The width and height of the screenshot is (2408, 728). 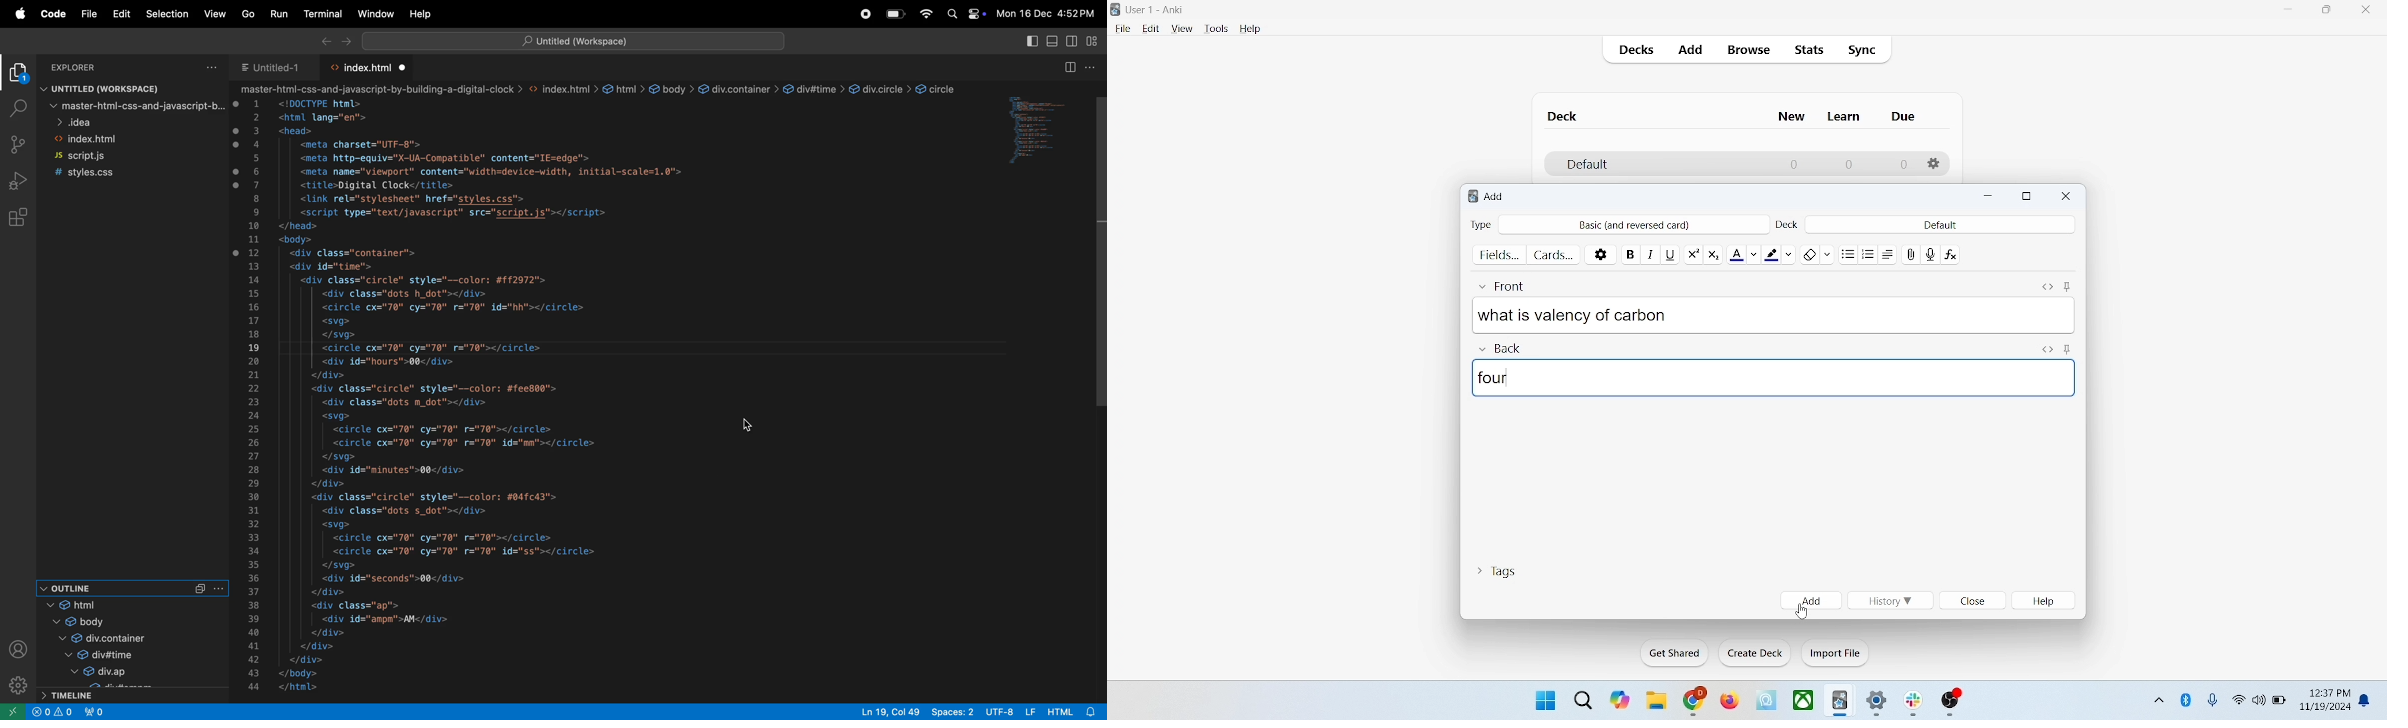 I want to click on record audio, so click(x=1931, y=254).